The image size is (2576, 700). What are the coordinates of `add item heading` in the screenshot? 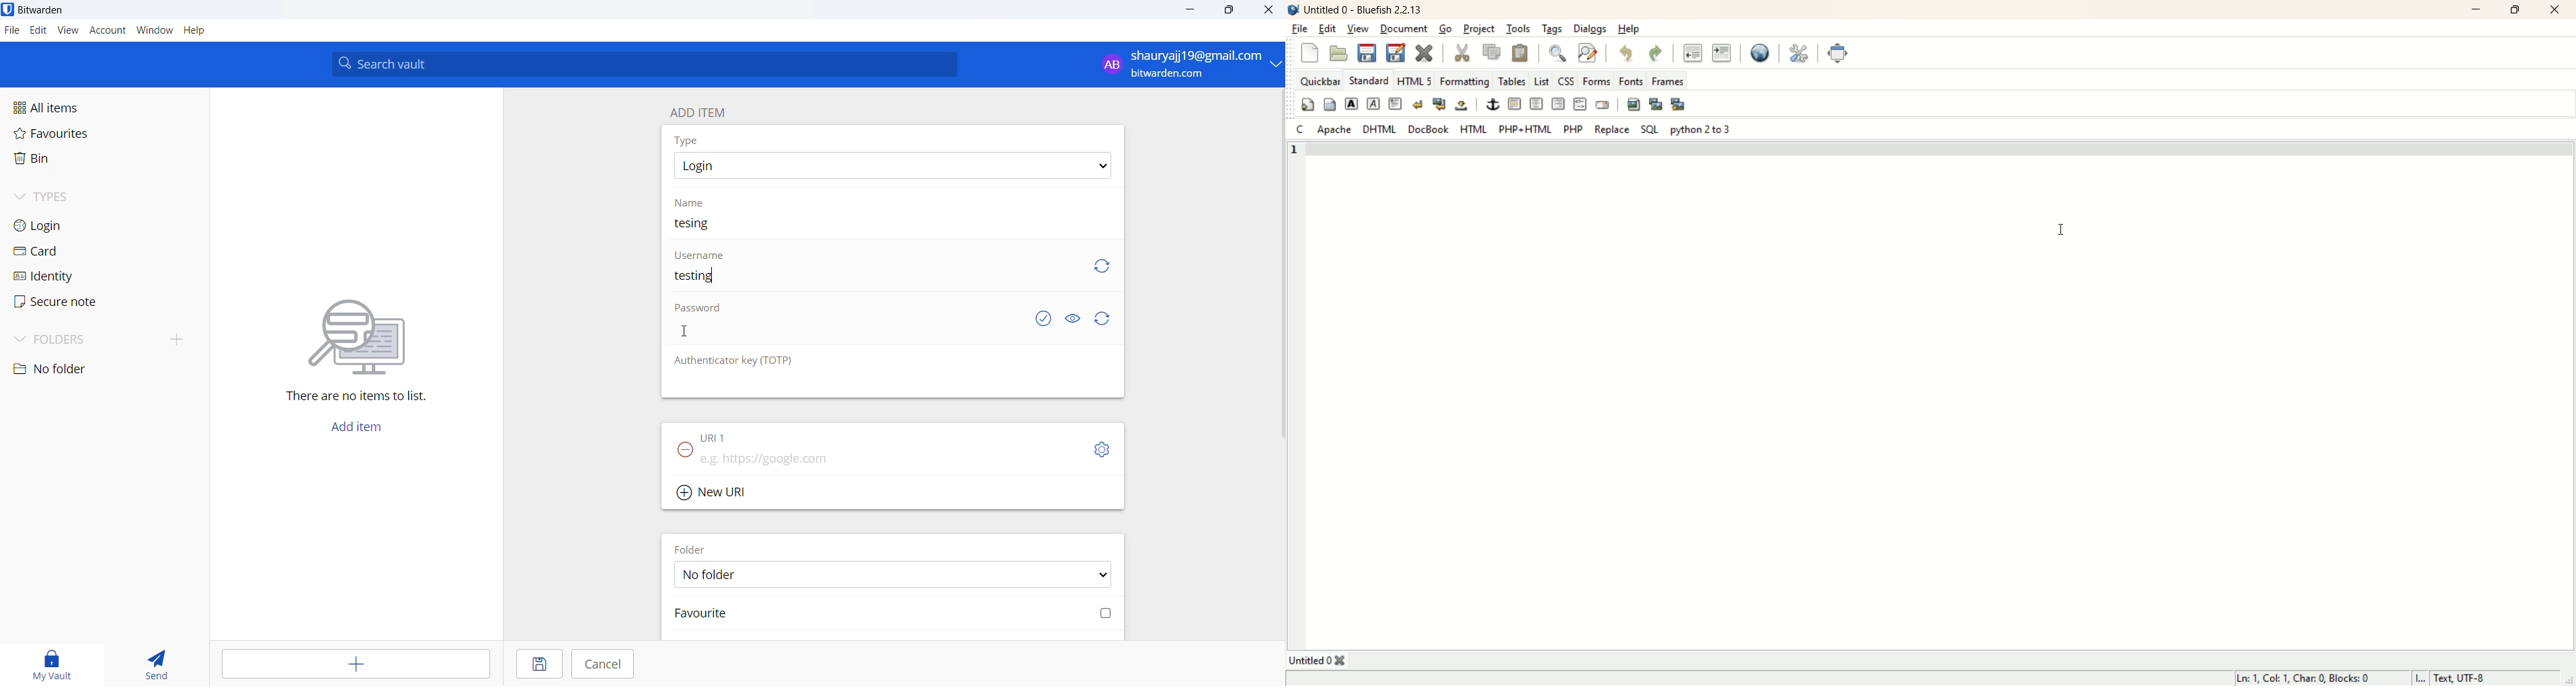 It's located at (703, 111).